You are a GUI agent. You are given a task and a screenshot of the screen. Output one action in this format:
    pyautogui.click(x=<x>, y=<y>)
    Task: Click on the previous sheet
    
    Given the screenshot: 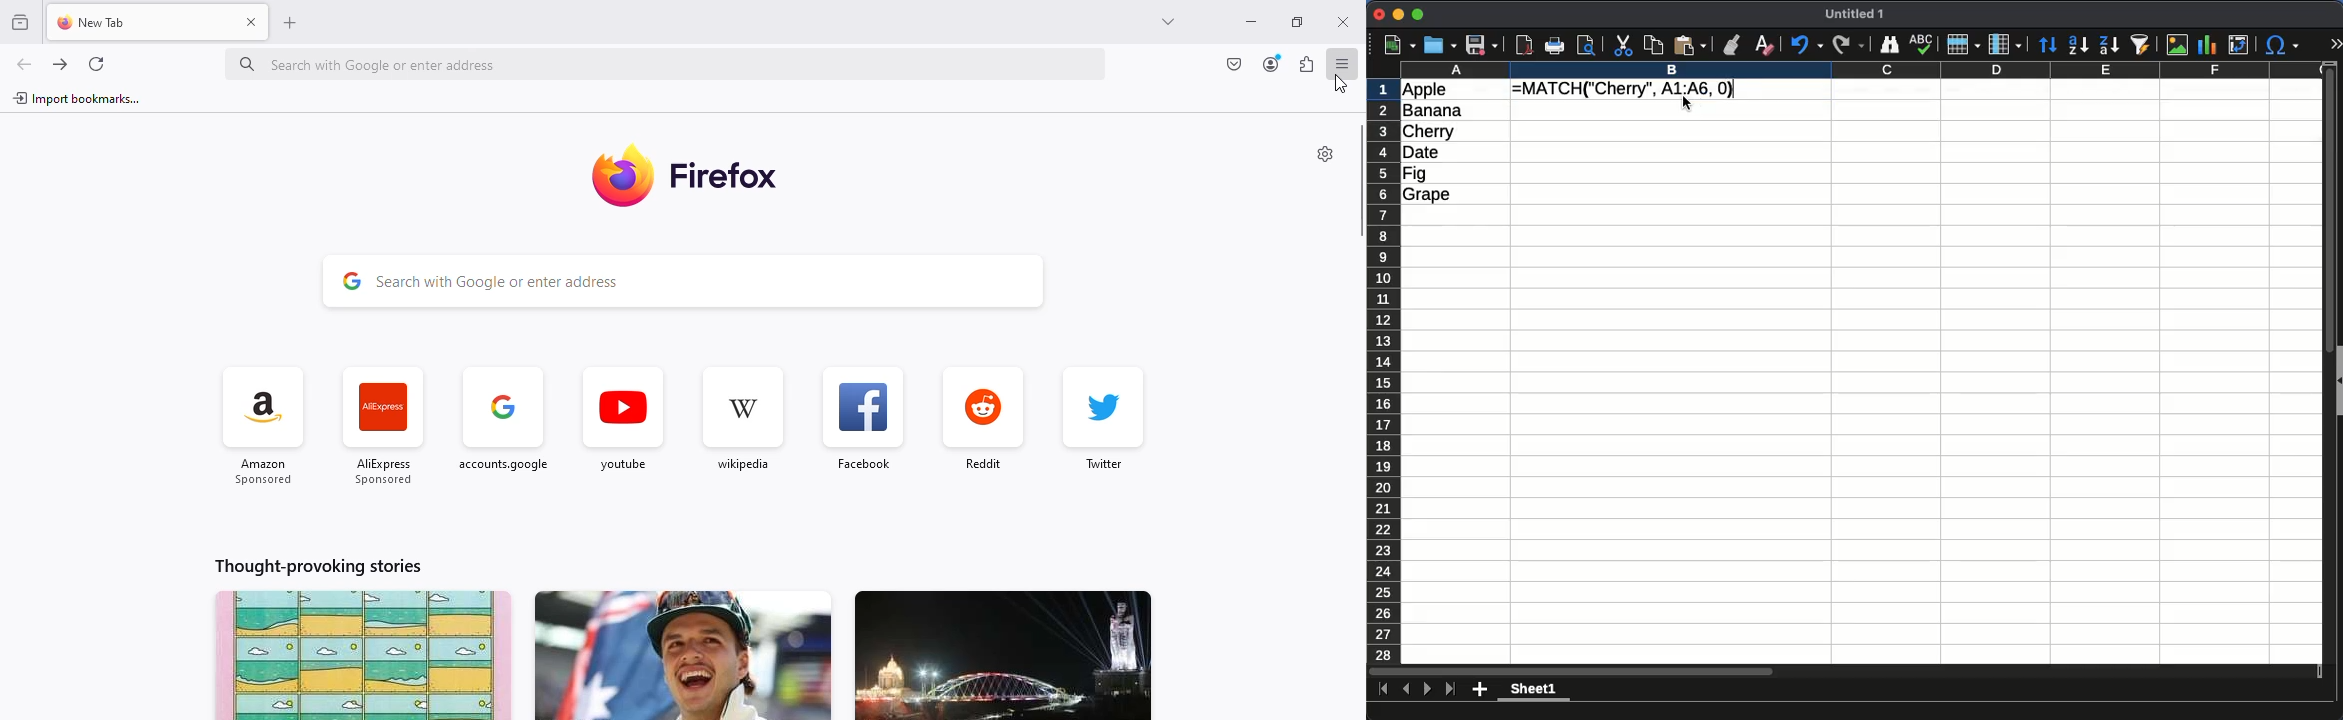 What is the action you would take?
    pyautogui.click(x=1406, y=690)
    